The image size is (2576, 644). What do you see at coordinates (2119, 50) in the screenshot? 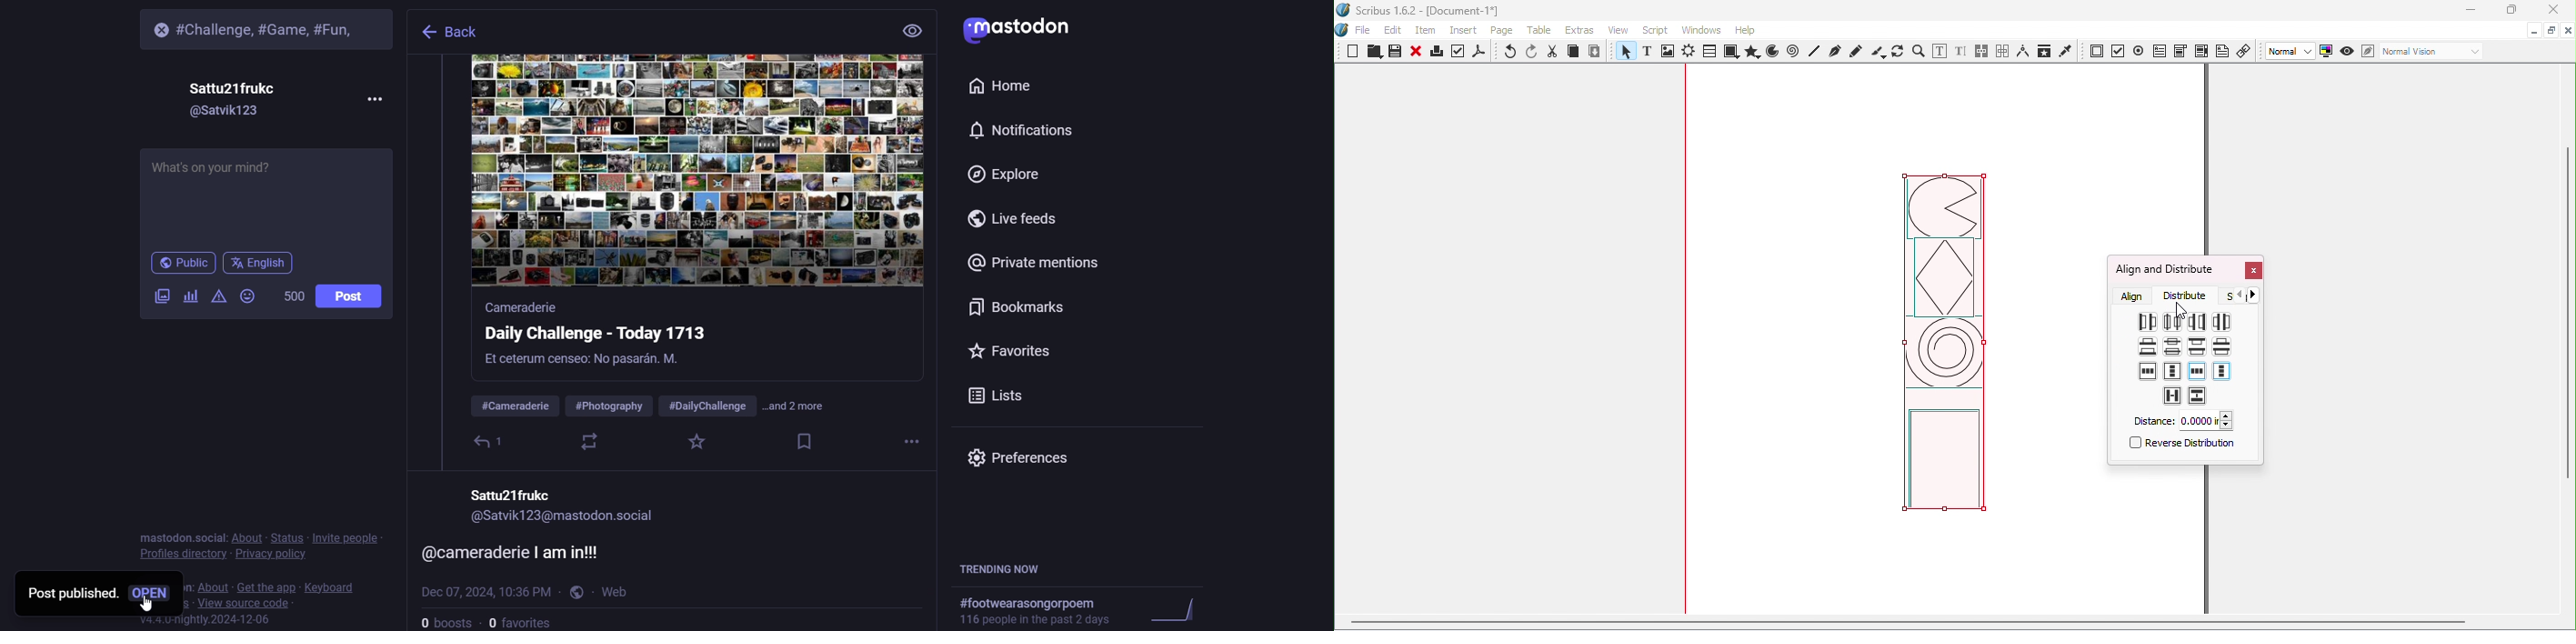
I see `PDF check button` at bounding box center [2119, 50].